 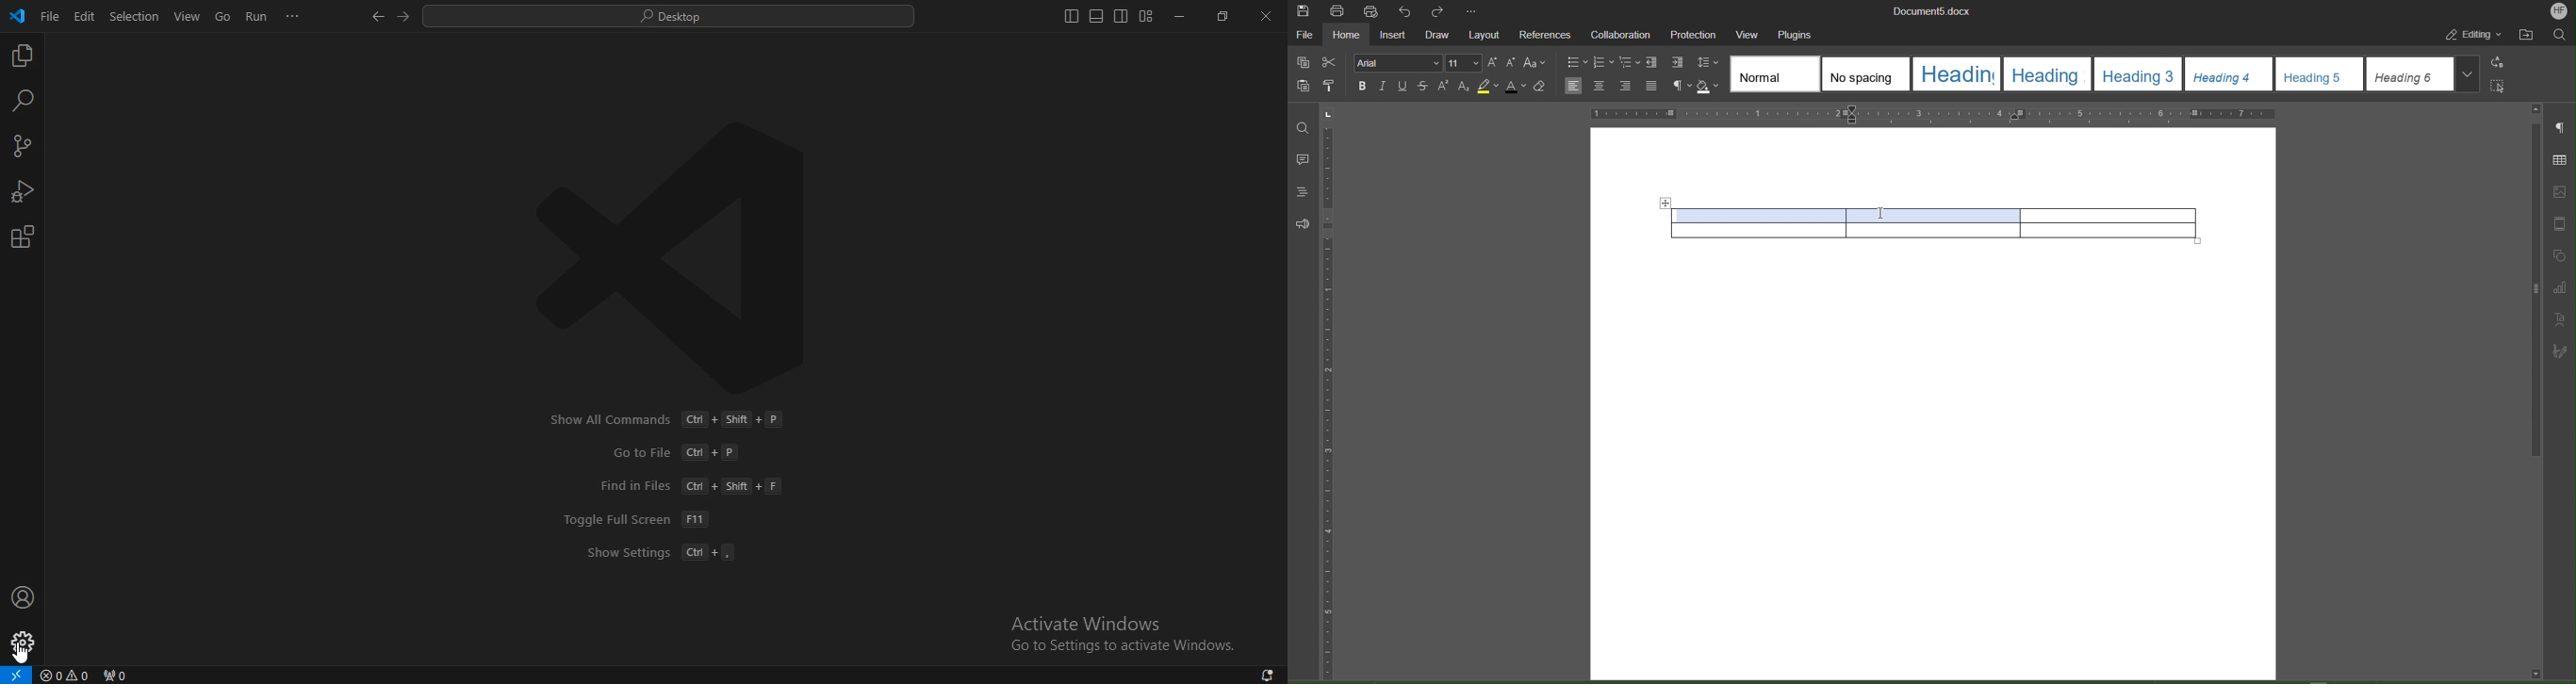 I want to click on Nonprinting characters, so click(x=1681, y=87).